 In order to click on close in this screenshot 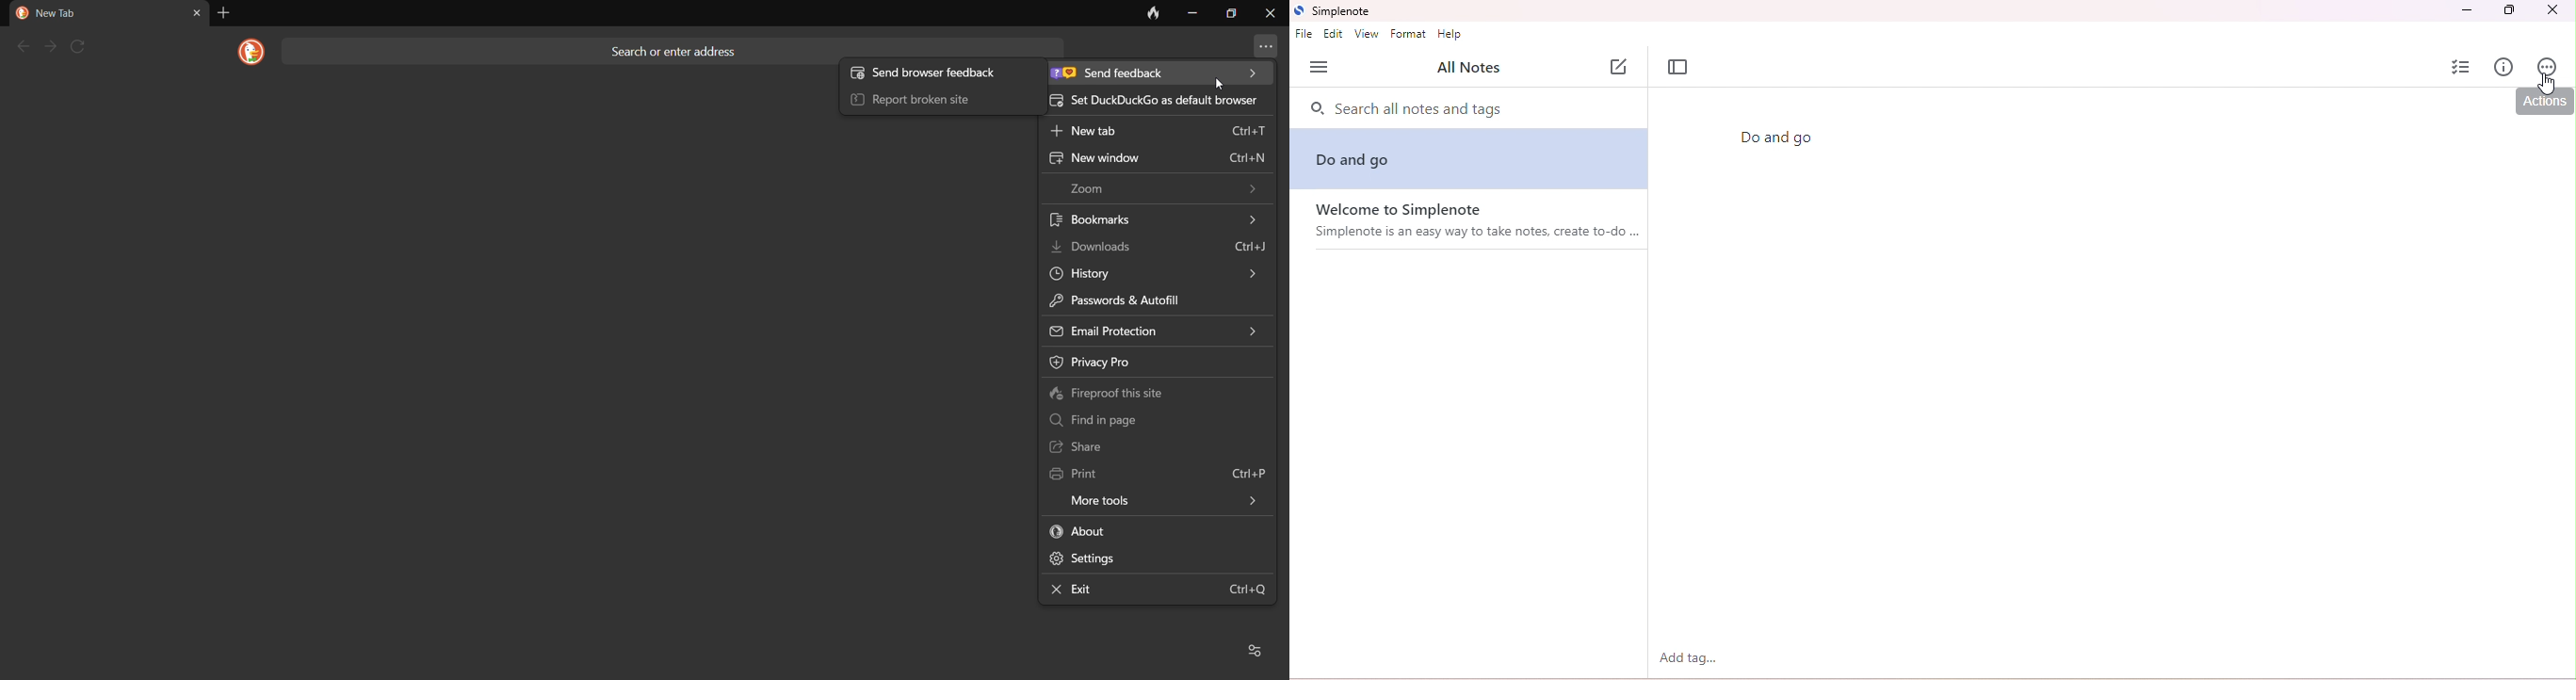, I will do `click(2550, 10)`.